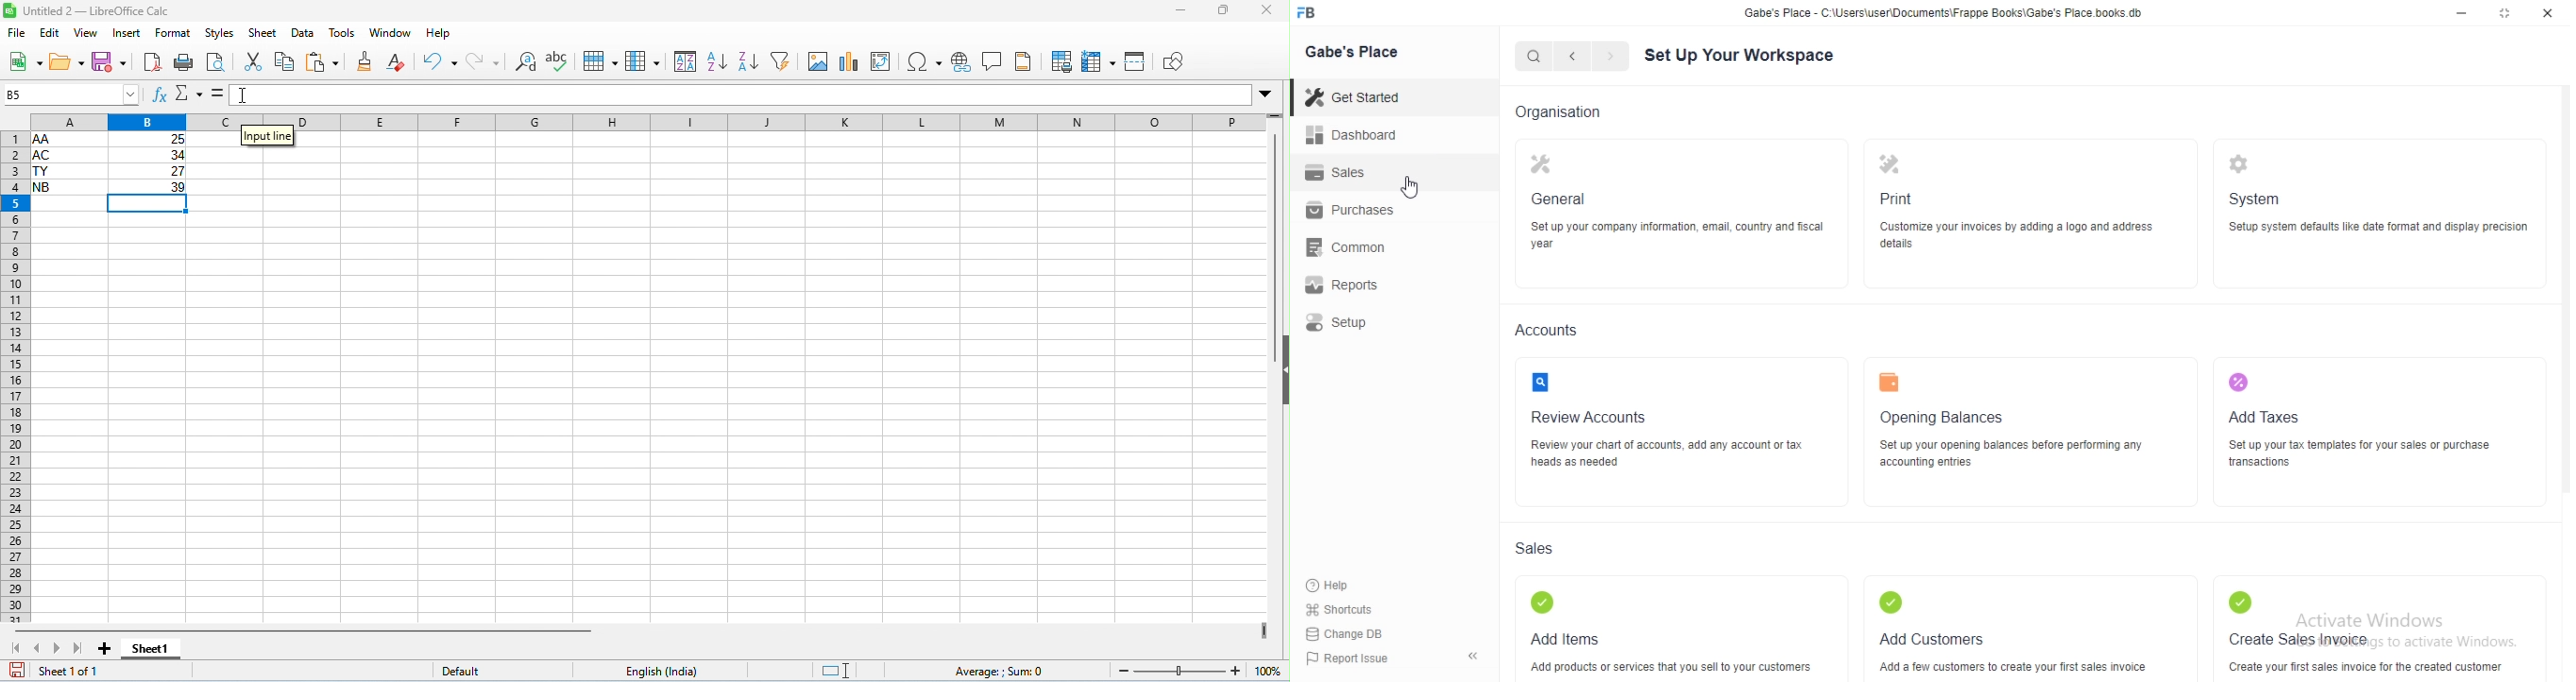 This screenshot has width=2576, height=700. I want to click on 2]
Review Accounts, so click(1598, 399).